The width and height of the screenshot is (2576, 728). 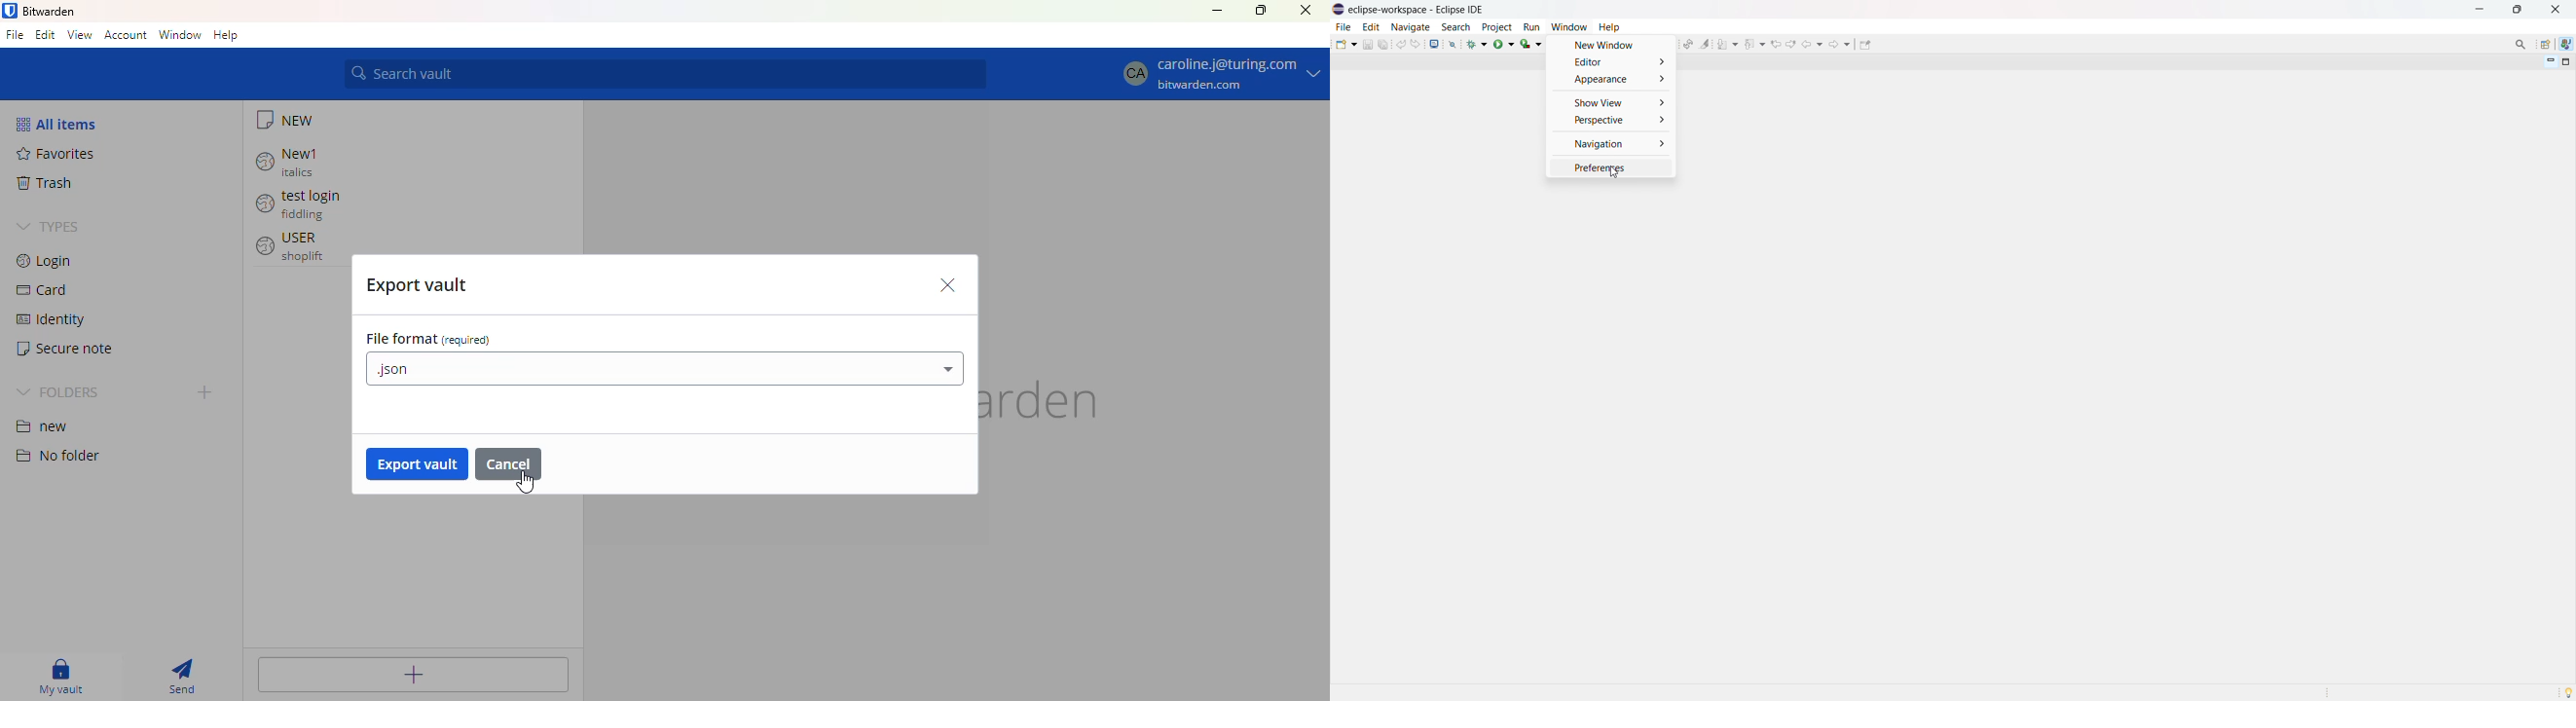 What do you see at coordinates (64, 349) in the screenshot?
I see `secure note` at bounding box center [64, 349].